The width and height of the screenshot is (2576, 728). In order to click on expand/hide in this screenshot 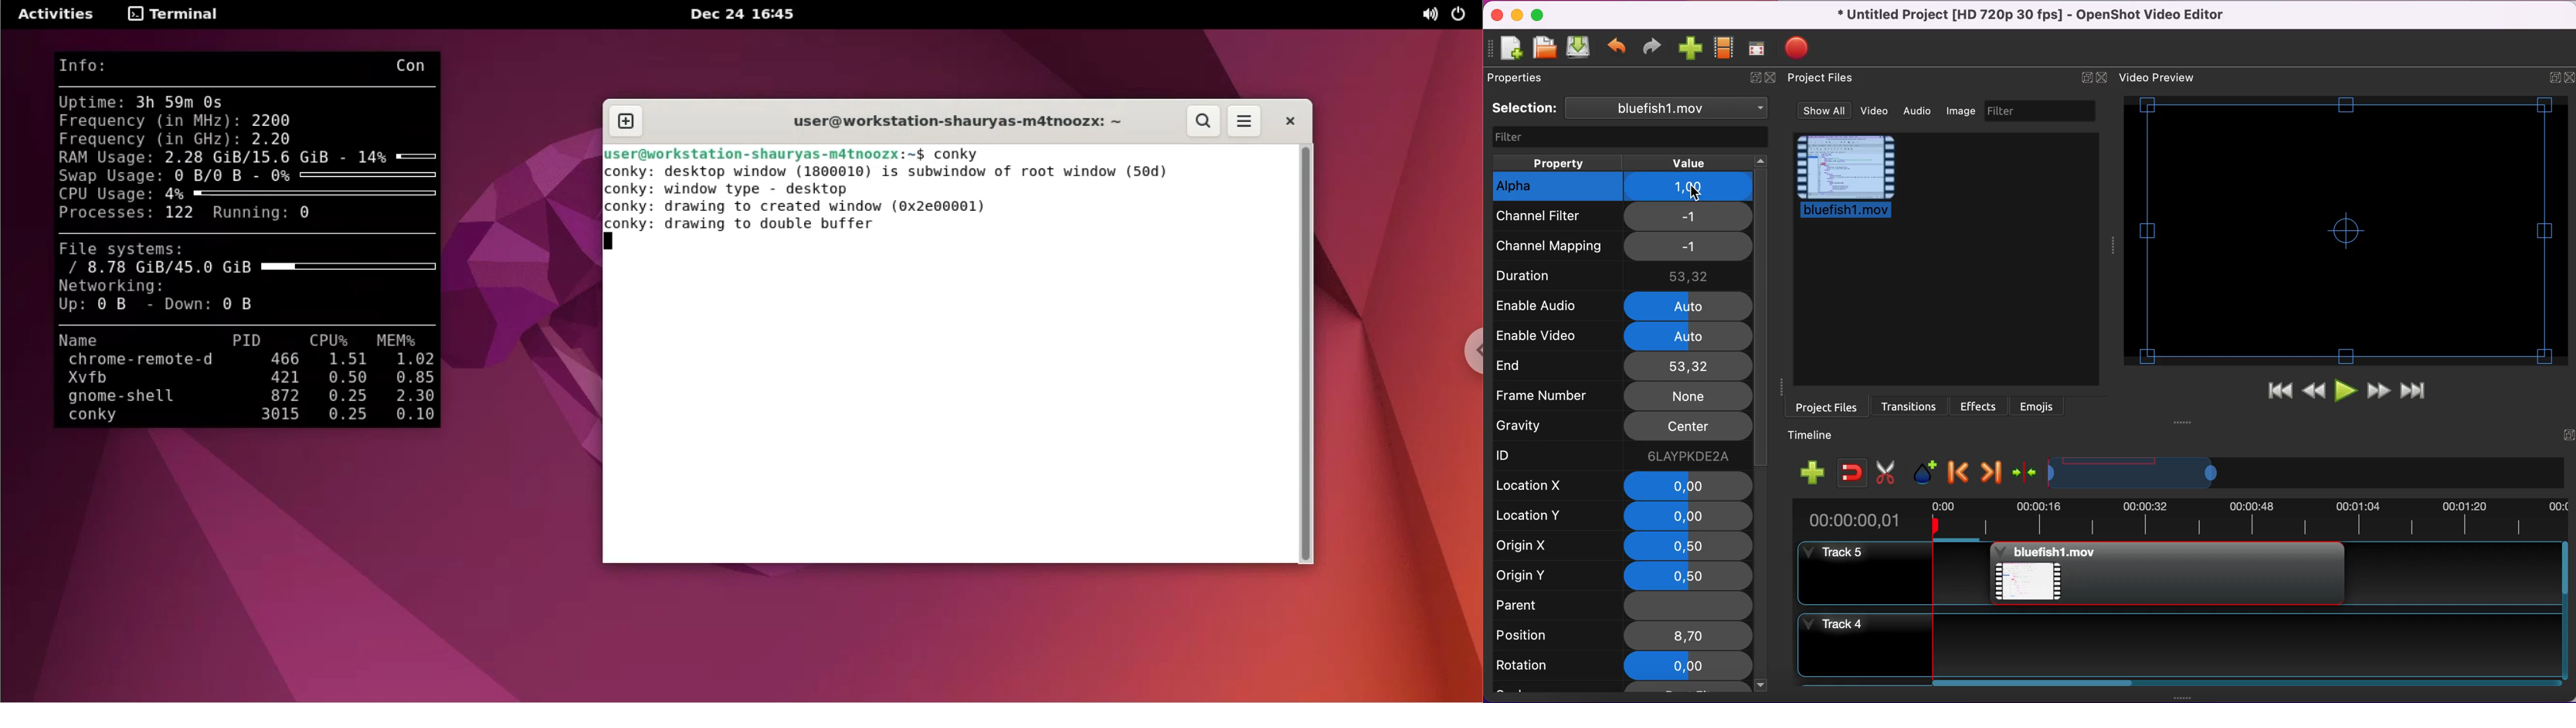, I will do `click(2567, 435)`.